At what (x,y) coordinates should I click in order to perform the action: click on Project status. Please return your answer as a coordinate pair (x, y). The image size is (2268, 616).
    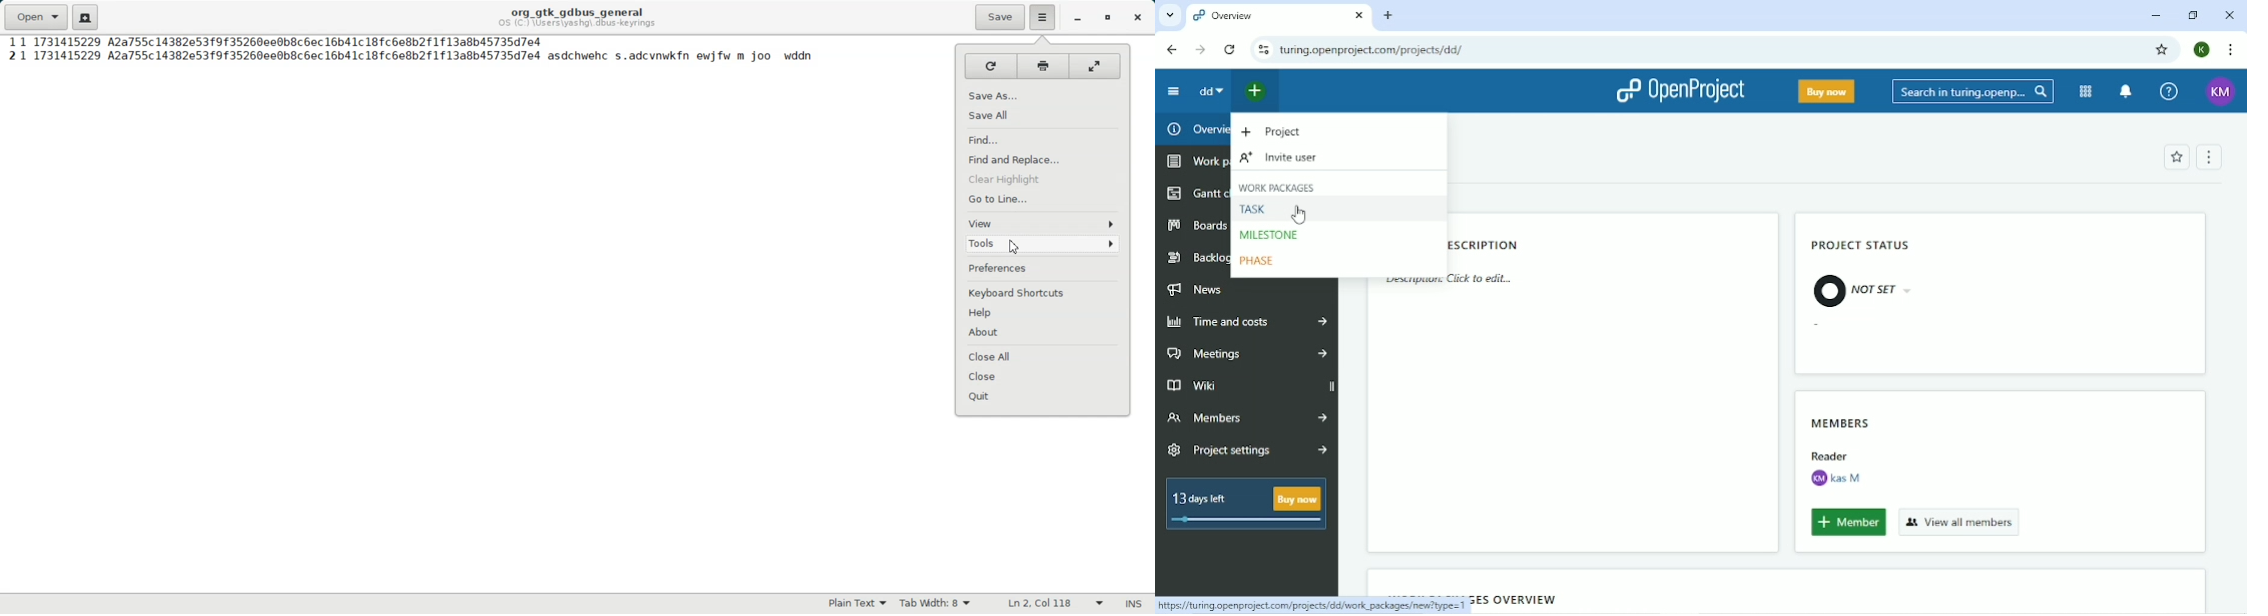
    Looking at the image, I should click on (1878, 243).